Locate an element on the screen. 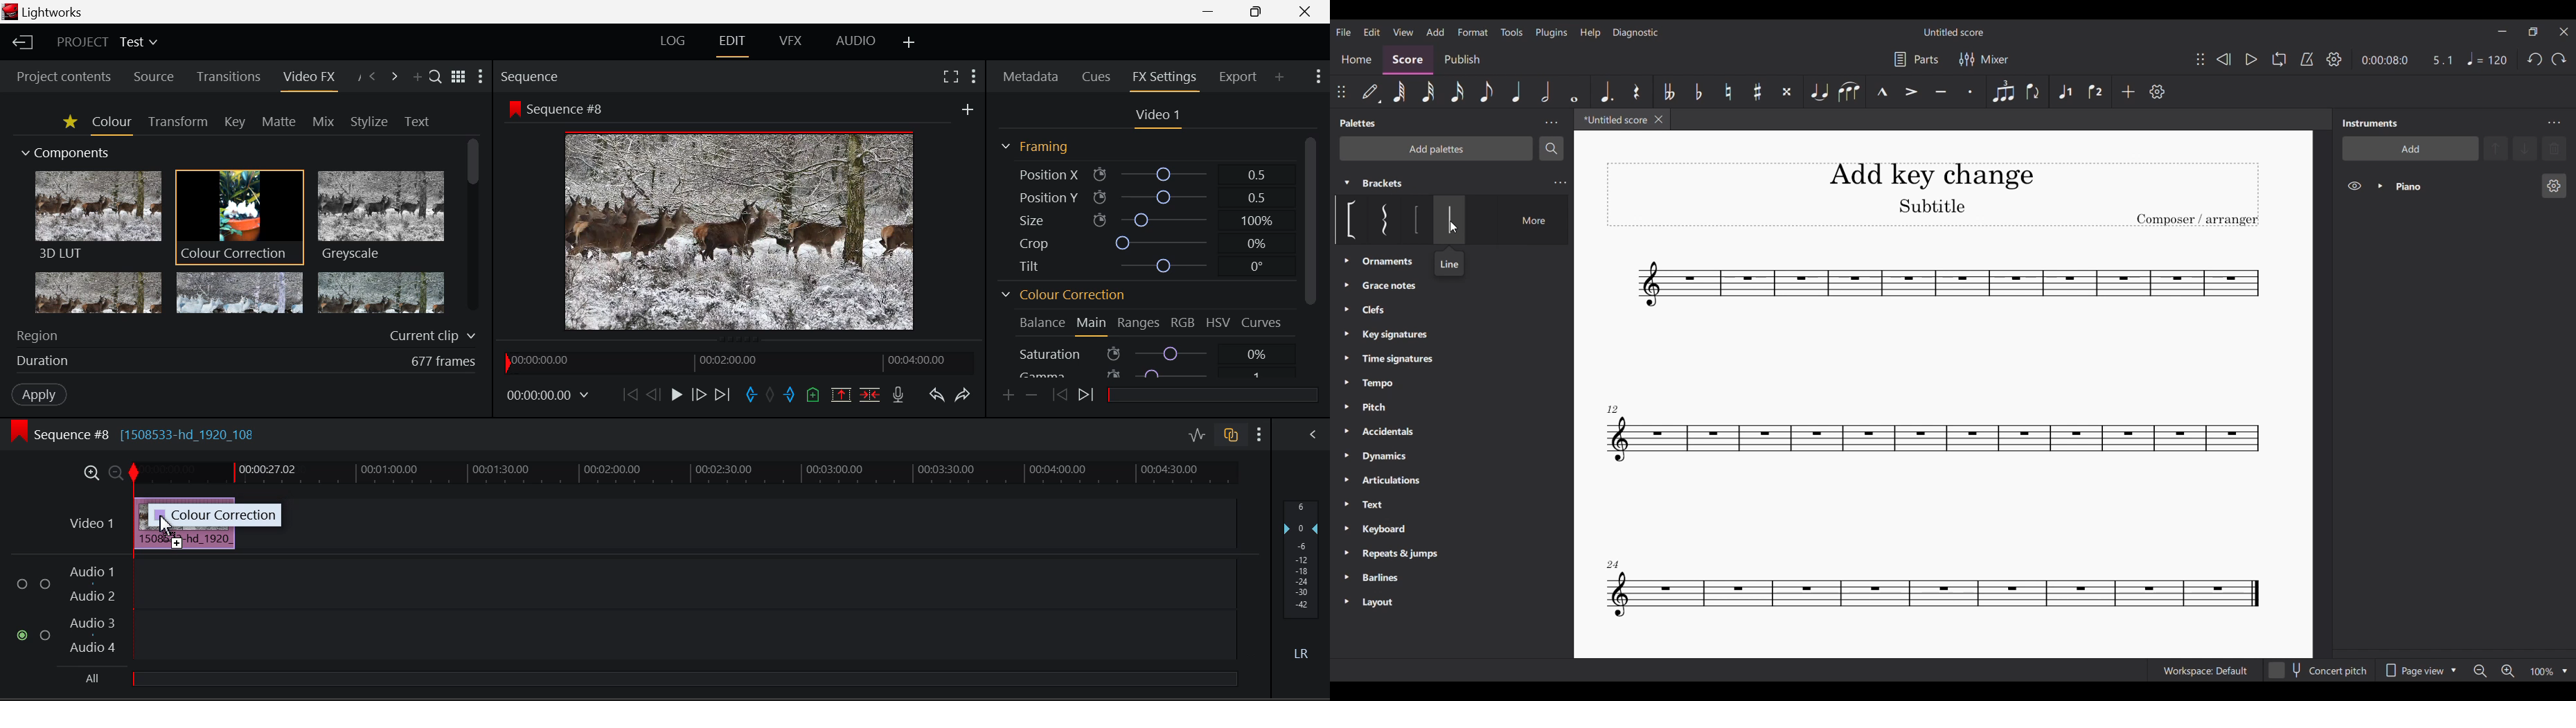 The image size is (2576, 728). Stylize is located at coordinates (371, 121).